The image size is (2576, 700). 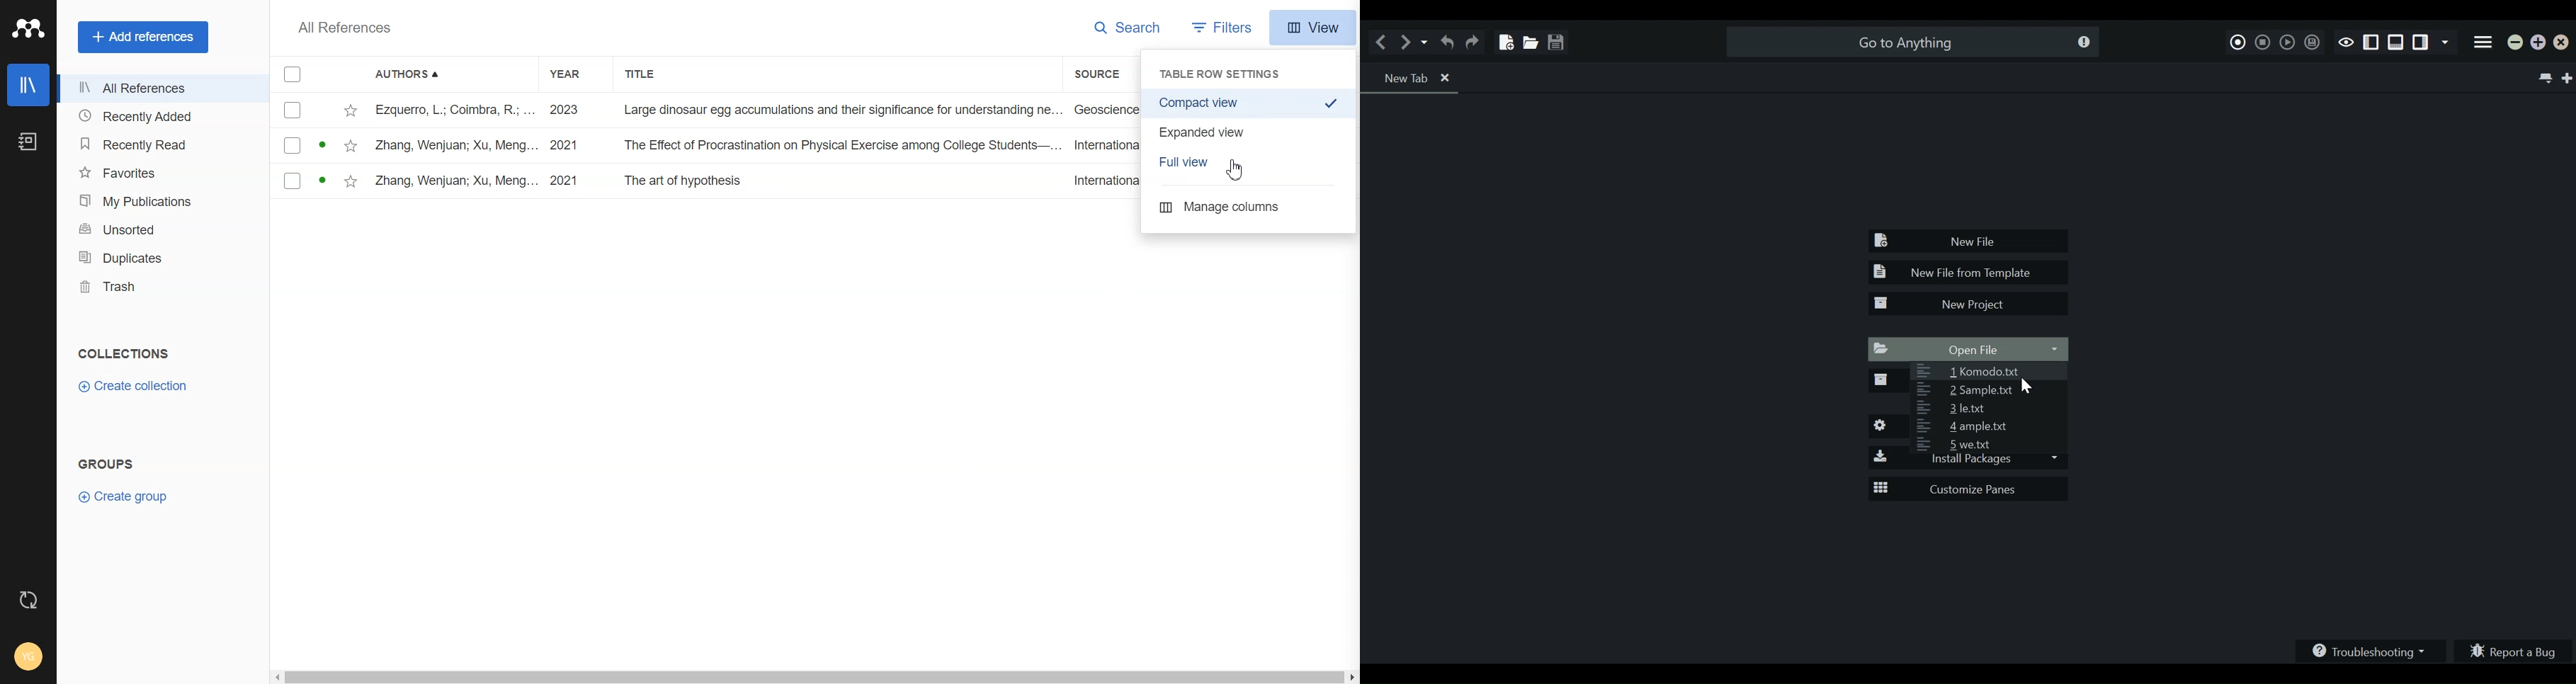 What do you see at coordinates (1249, 207) in the screenshot?
I see `Manage Column` at bounding box center [1249, 207].